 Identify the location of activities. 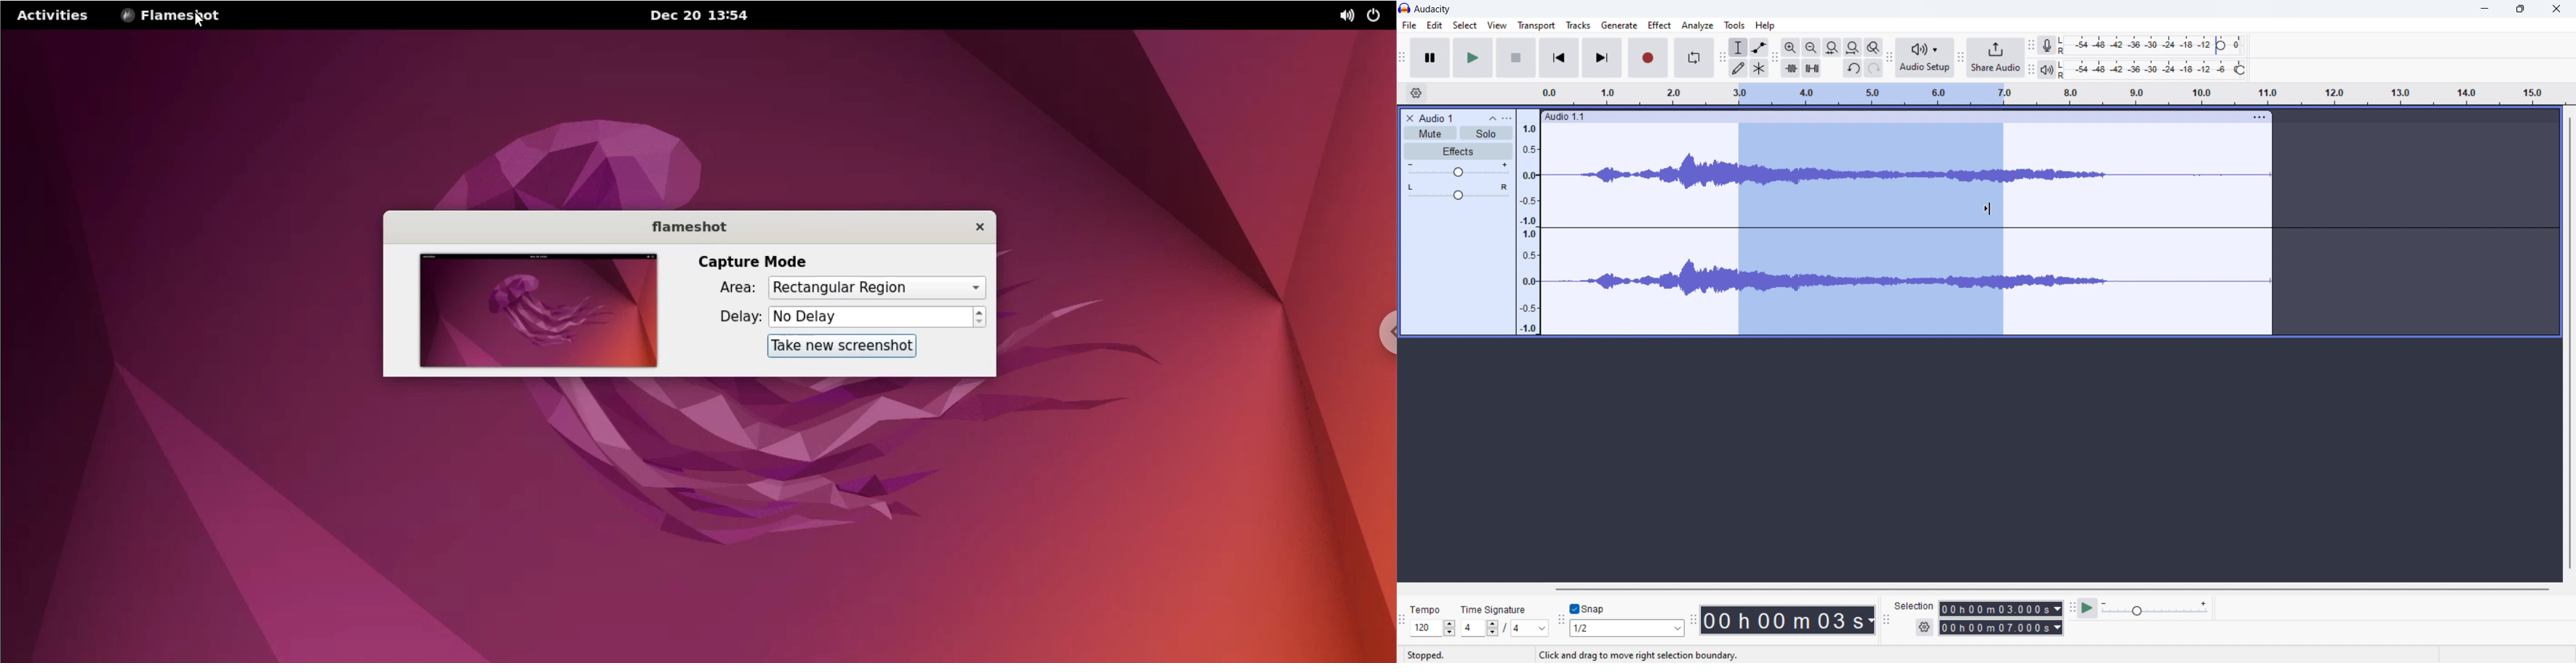
(55, 15).